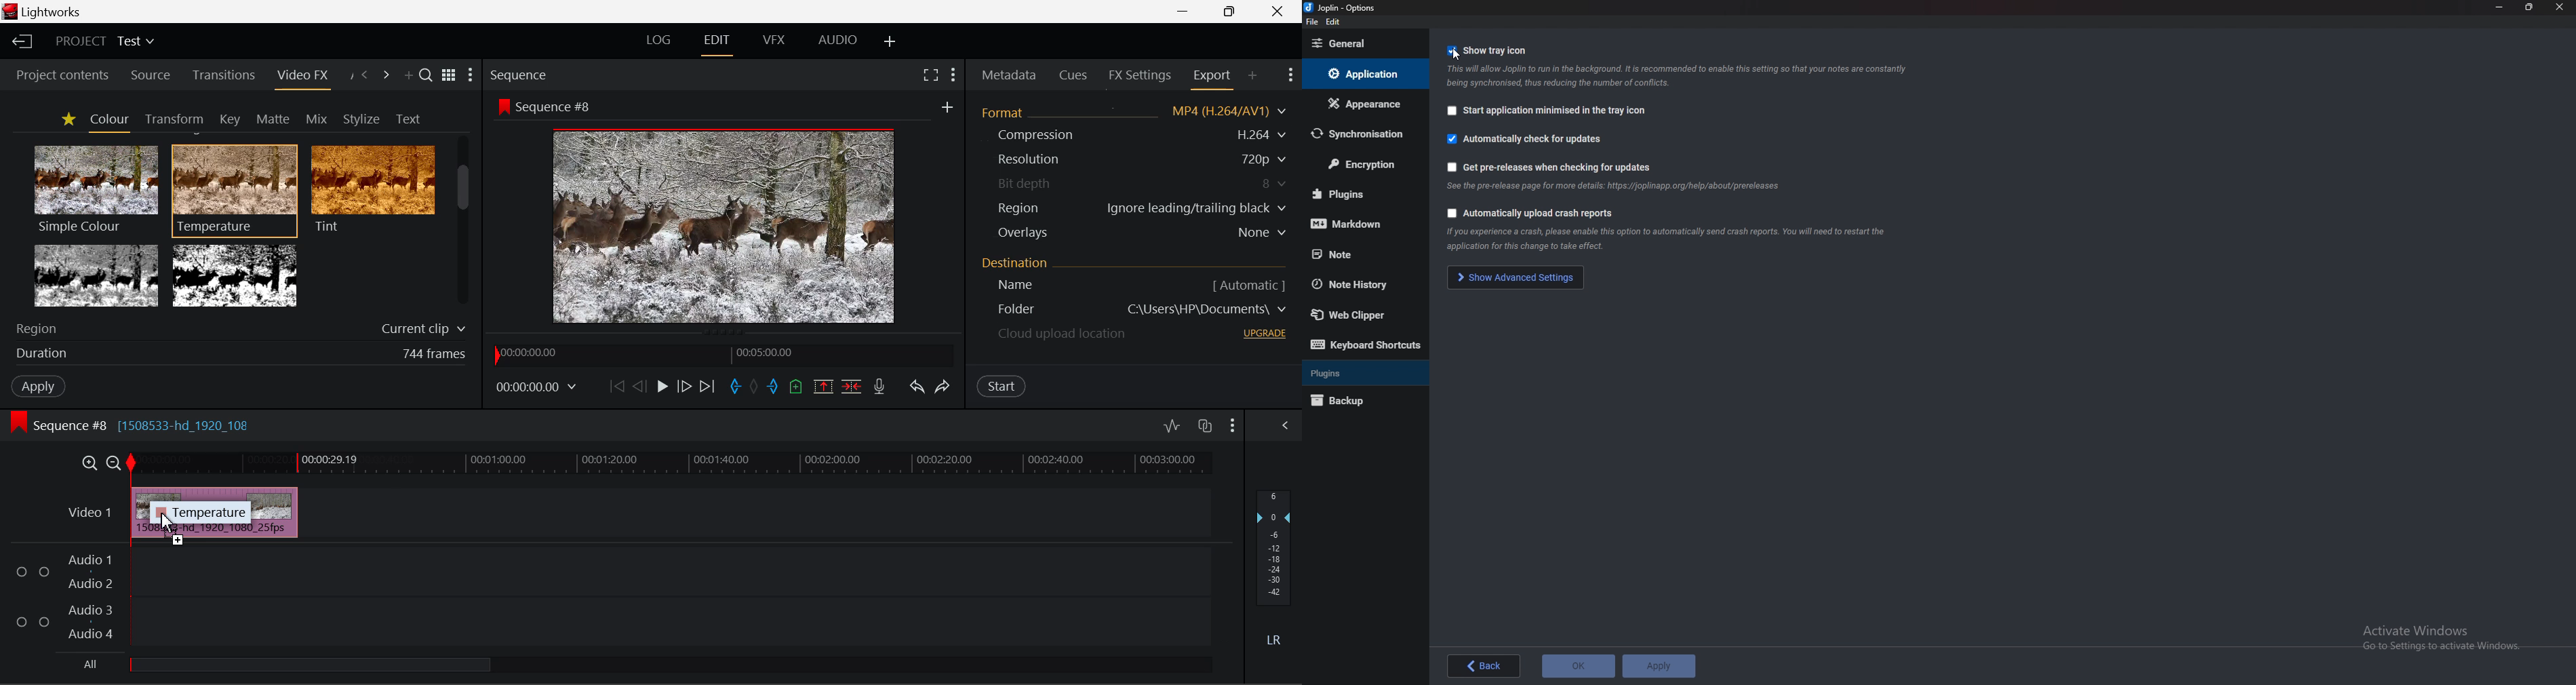 Image resolution: width=2576 pixels, height=700 pixels. Describe the element at coordinates (1561, 167) in the screenshot. I see `Get pre releases when check` at that location.